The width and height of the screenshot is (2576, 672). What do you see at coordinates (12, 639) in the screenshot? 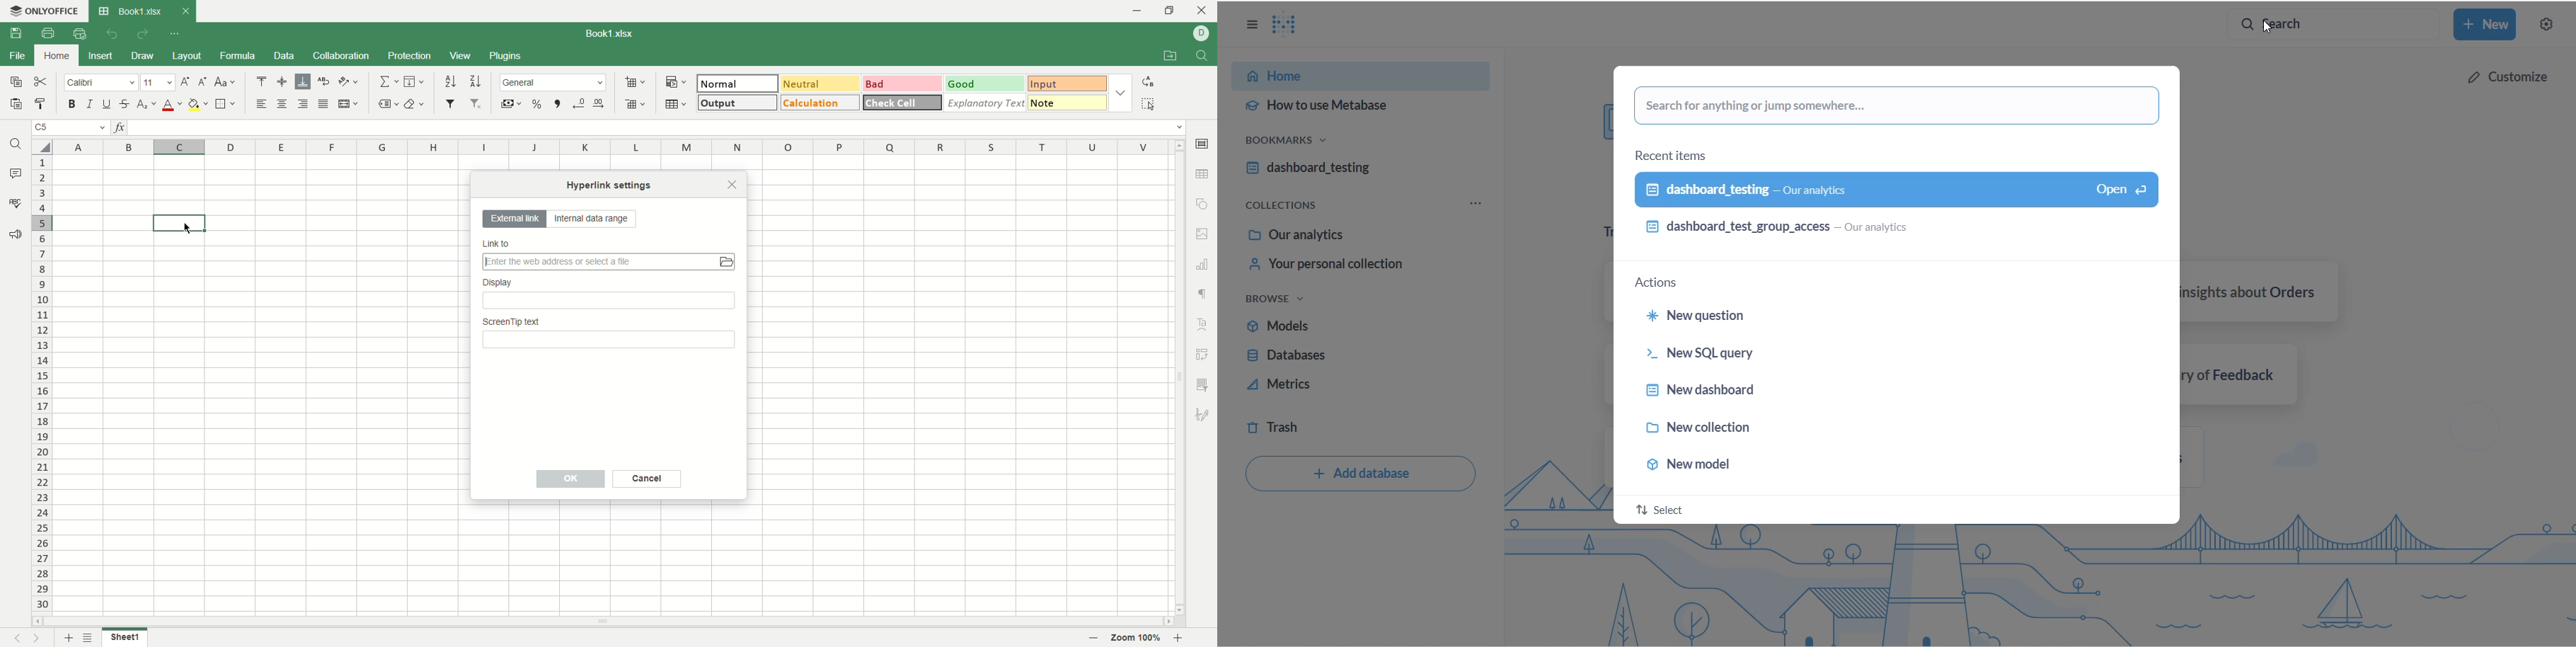
I see `previous sheet` at bounding box center [12, 639].